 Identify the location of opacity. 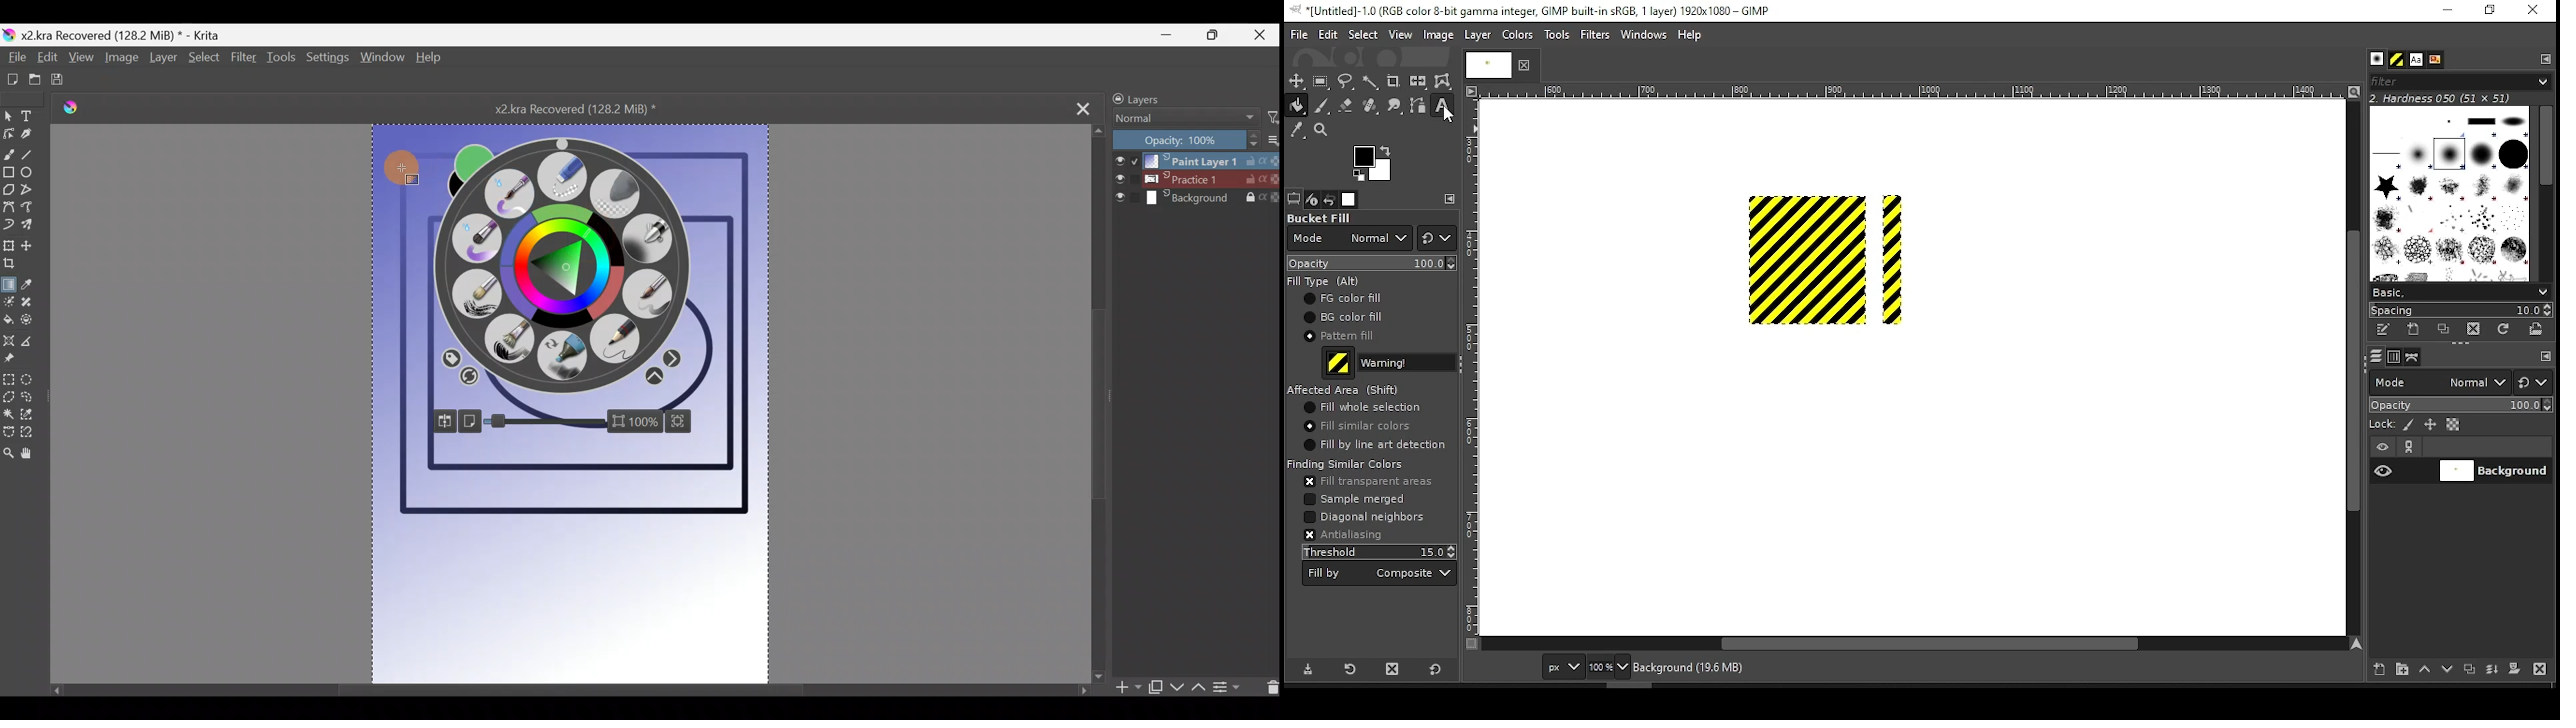
(1370, 263).